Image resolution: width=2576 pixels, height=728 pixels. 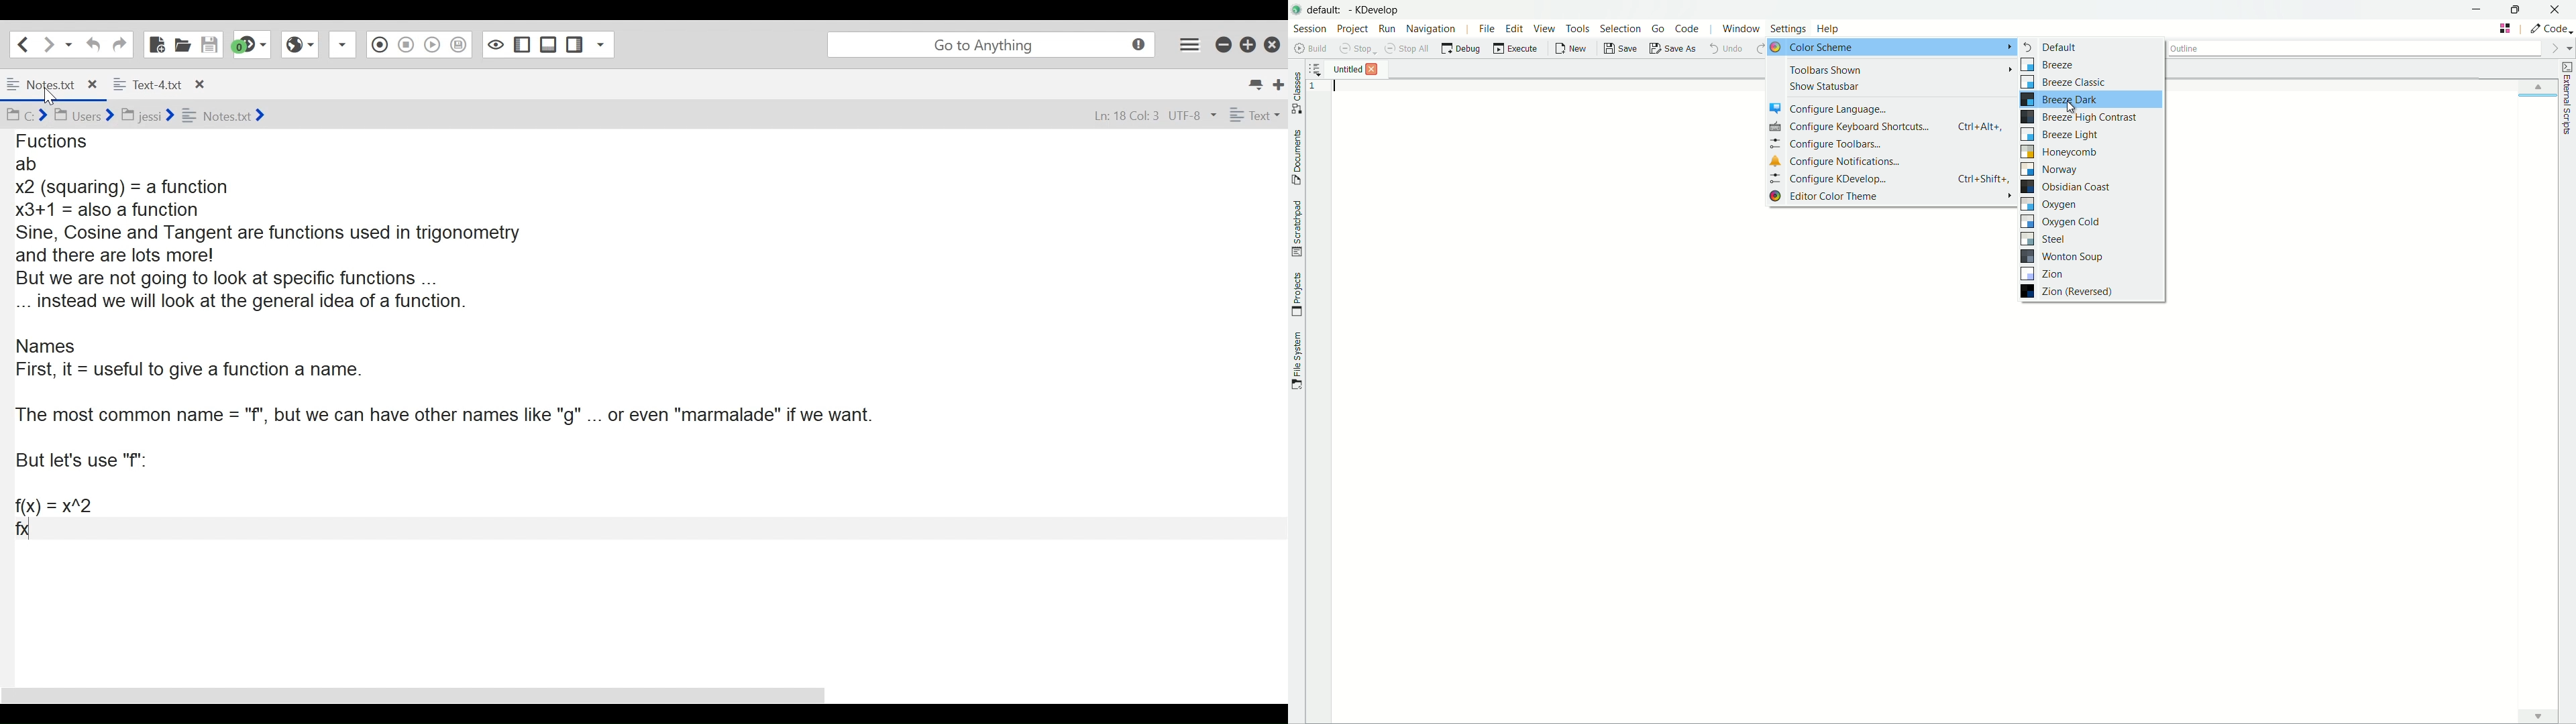 What do you see at coordinates (1893, 179) in the screenshot?
I see `configure kdevelop` at bounding box center [1893, 179].